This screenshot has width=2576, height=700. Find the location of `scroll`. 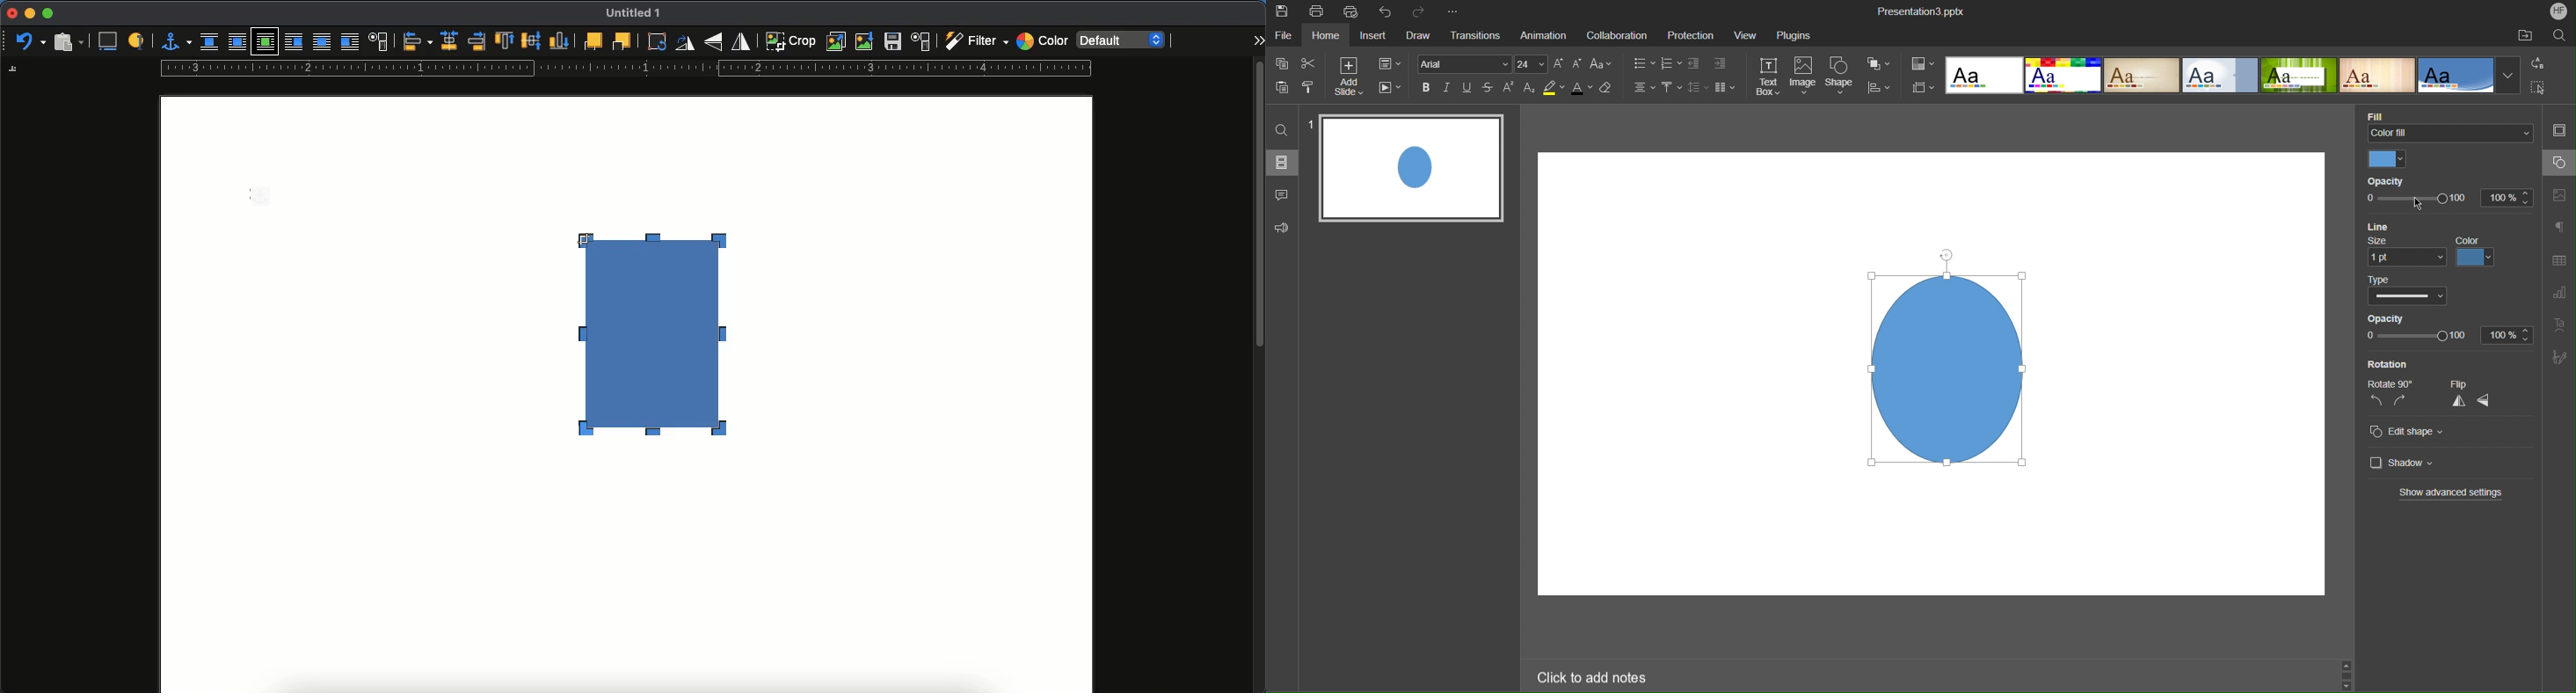

scroll is located at coordinates (1260, 376).